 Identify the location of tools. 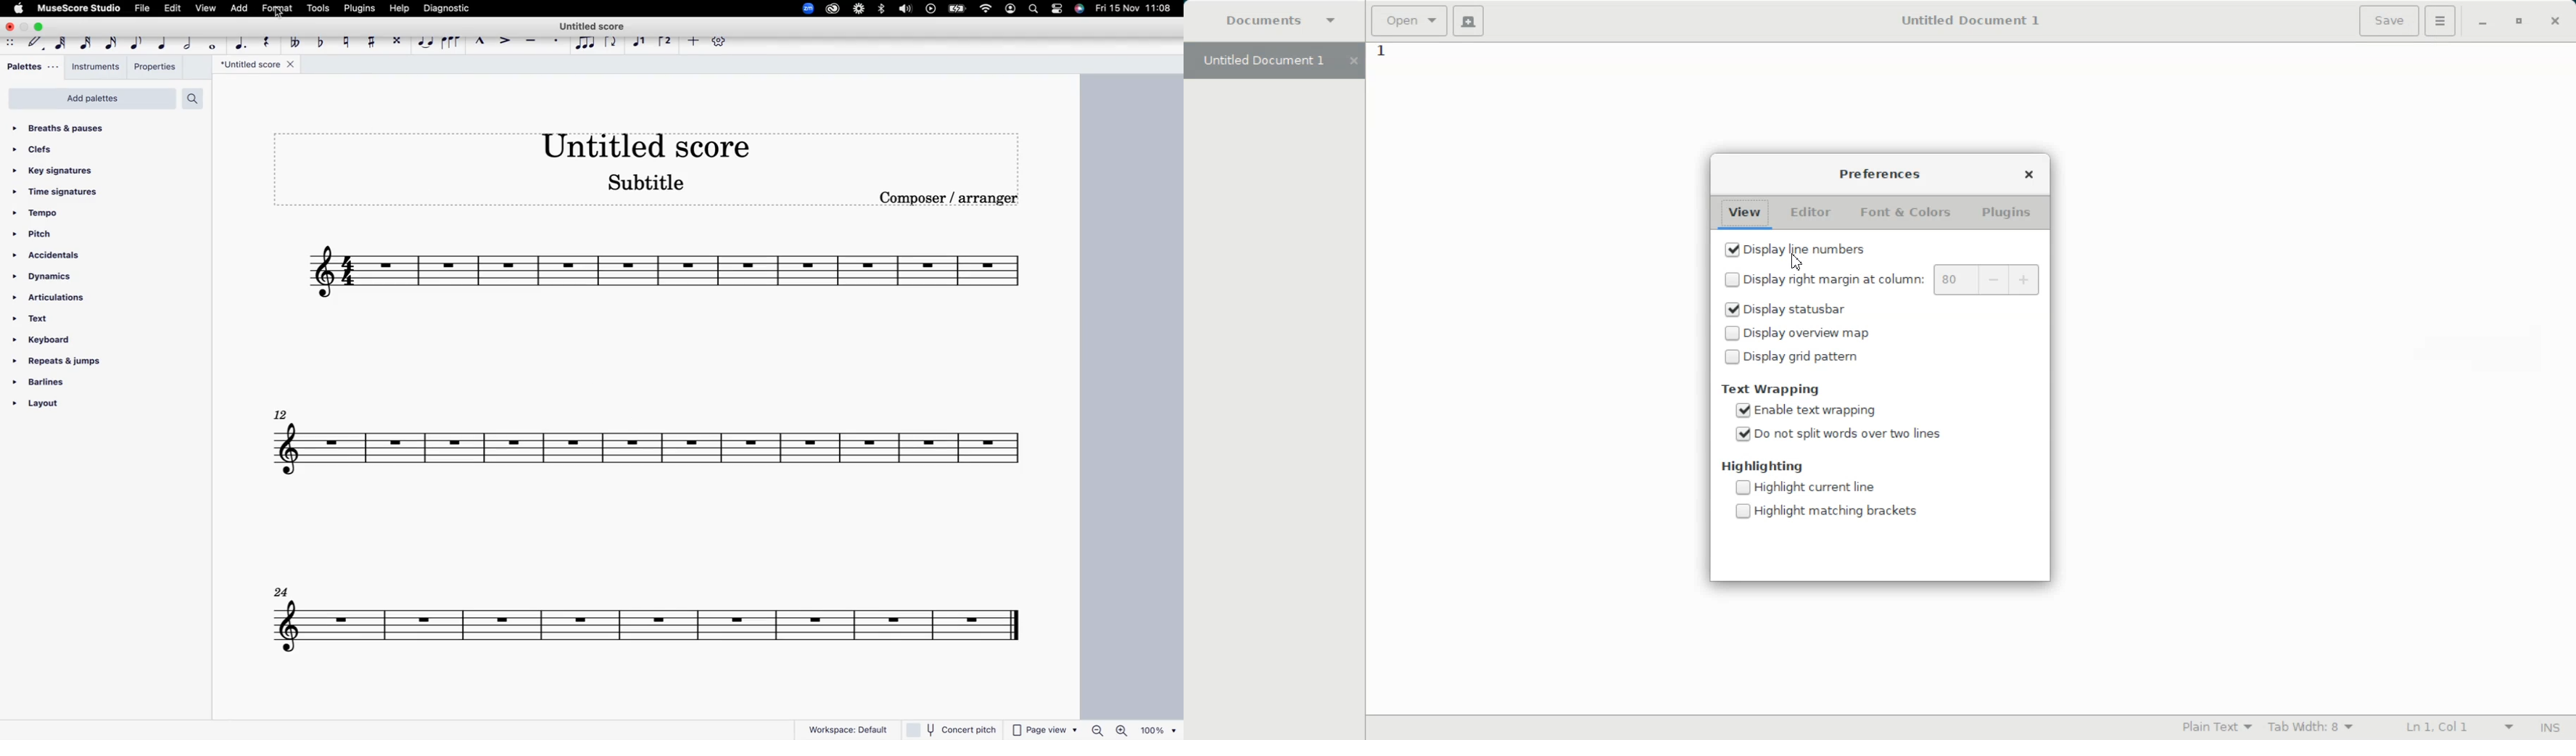
(318, 9).